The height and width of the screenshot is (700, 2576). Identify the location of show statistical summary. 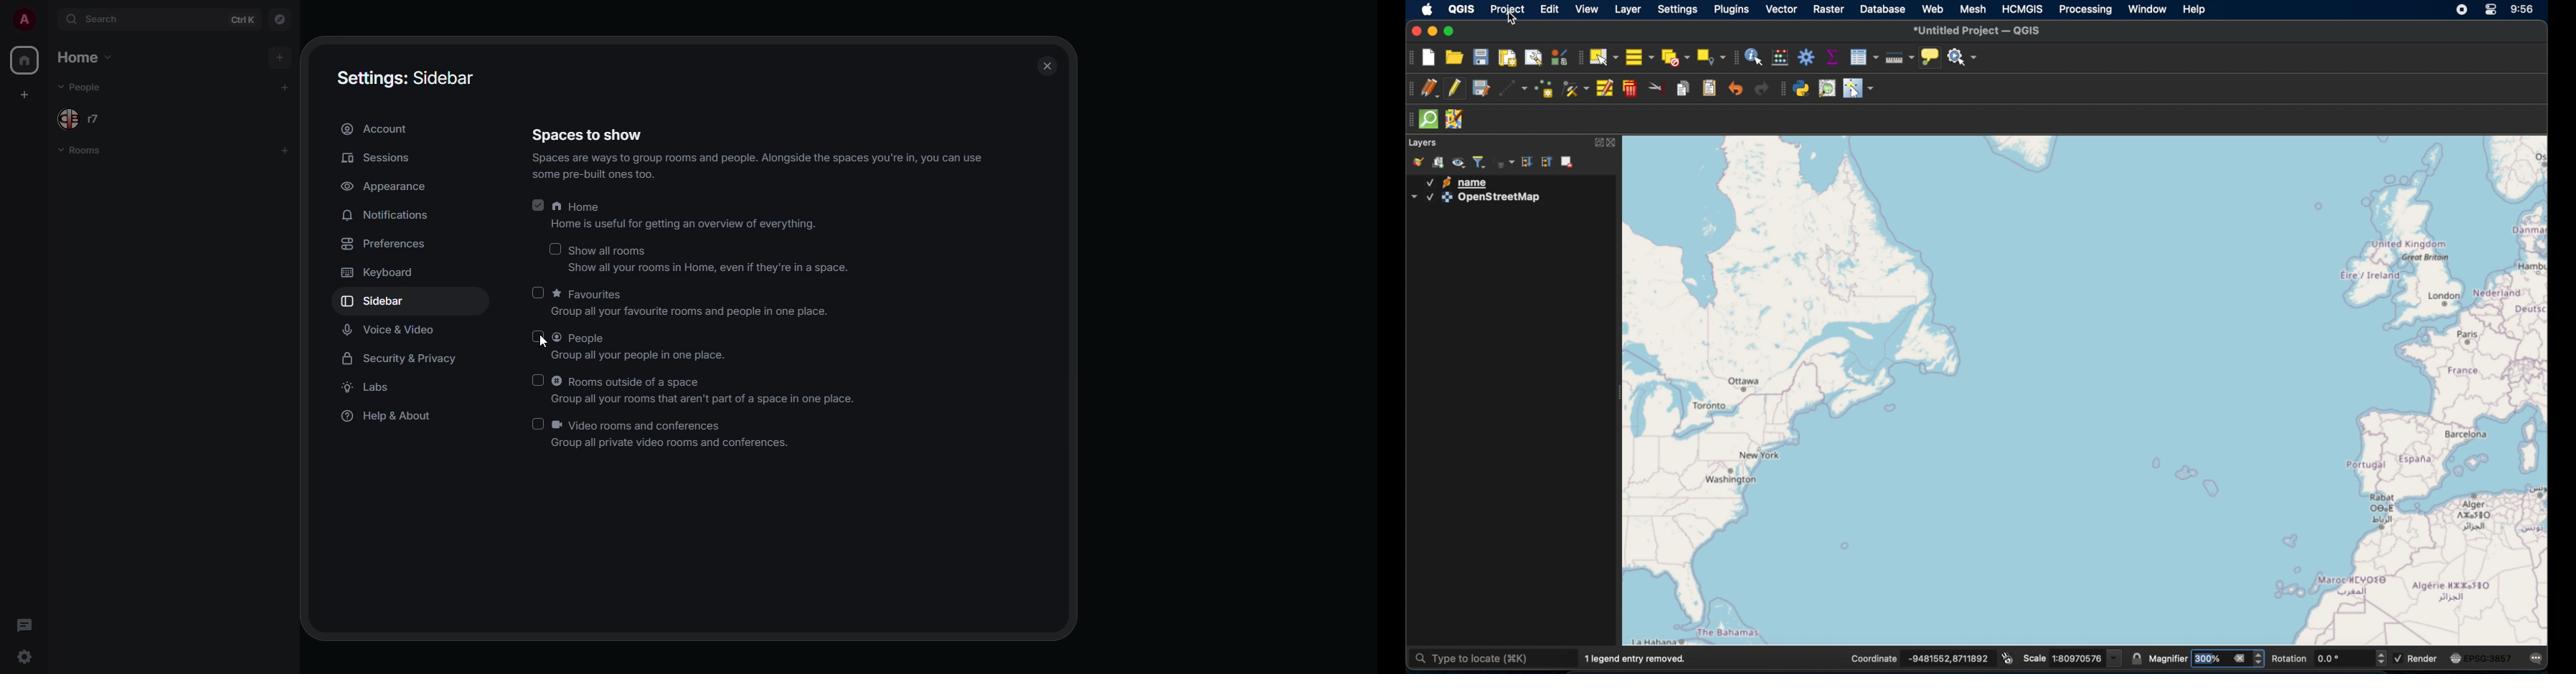
(1832, 57).